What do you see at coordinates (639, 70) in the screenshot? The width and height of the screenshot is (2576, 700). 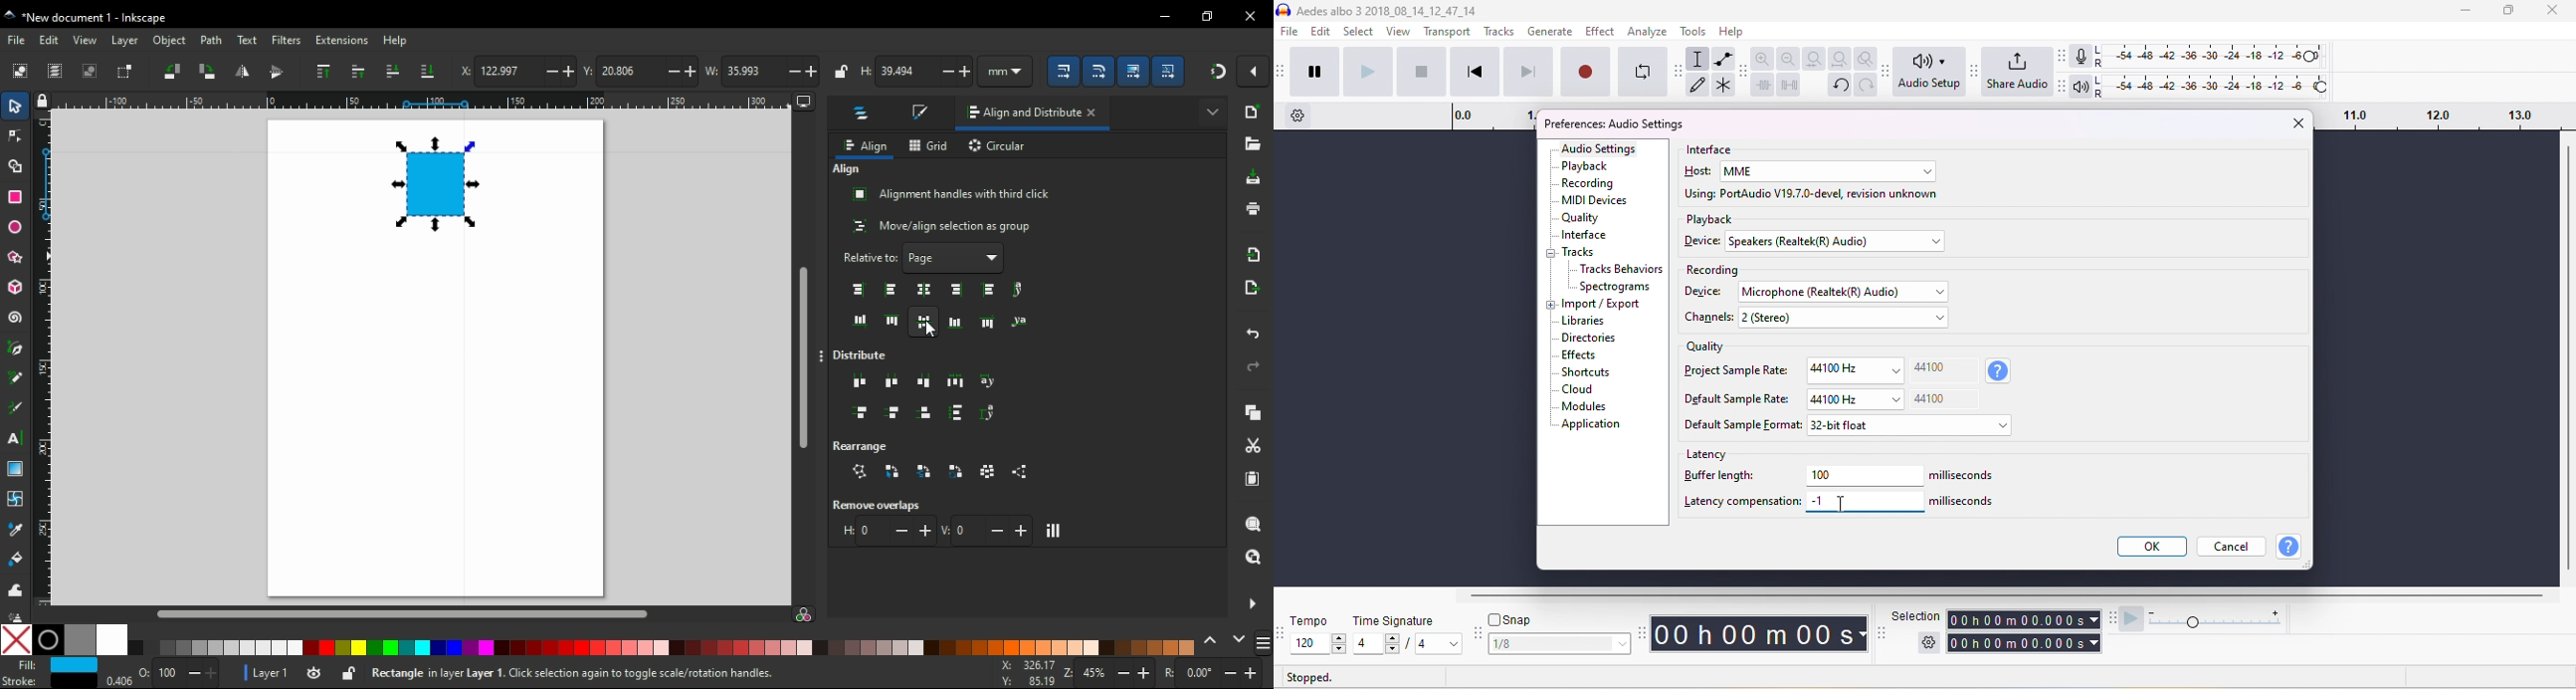 I see `vertical coordinate of selection` at bounding box center [639, 70].